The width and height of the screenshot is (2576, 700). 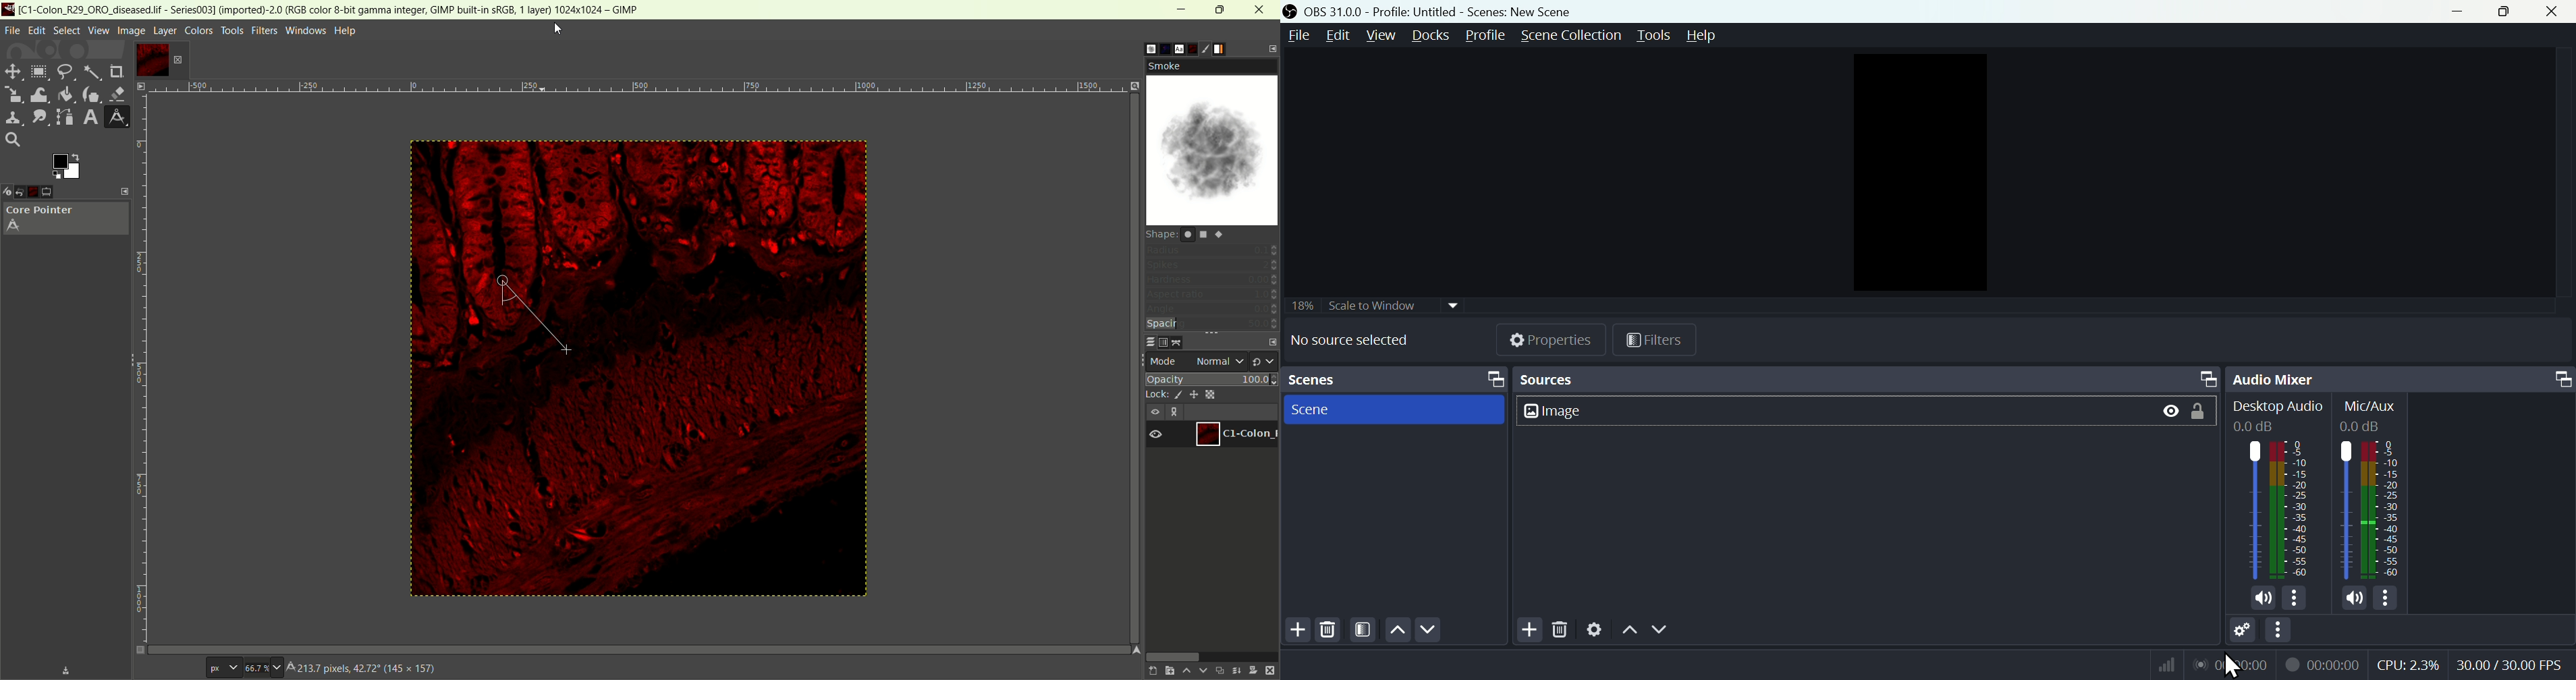 I want to click on more options, so click(x=2388, y=599).